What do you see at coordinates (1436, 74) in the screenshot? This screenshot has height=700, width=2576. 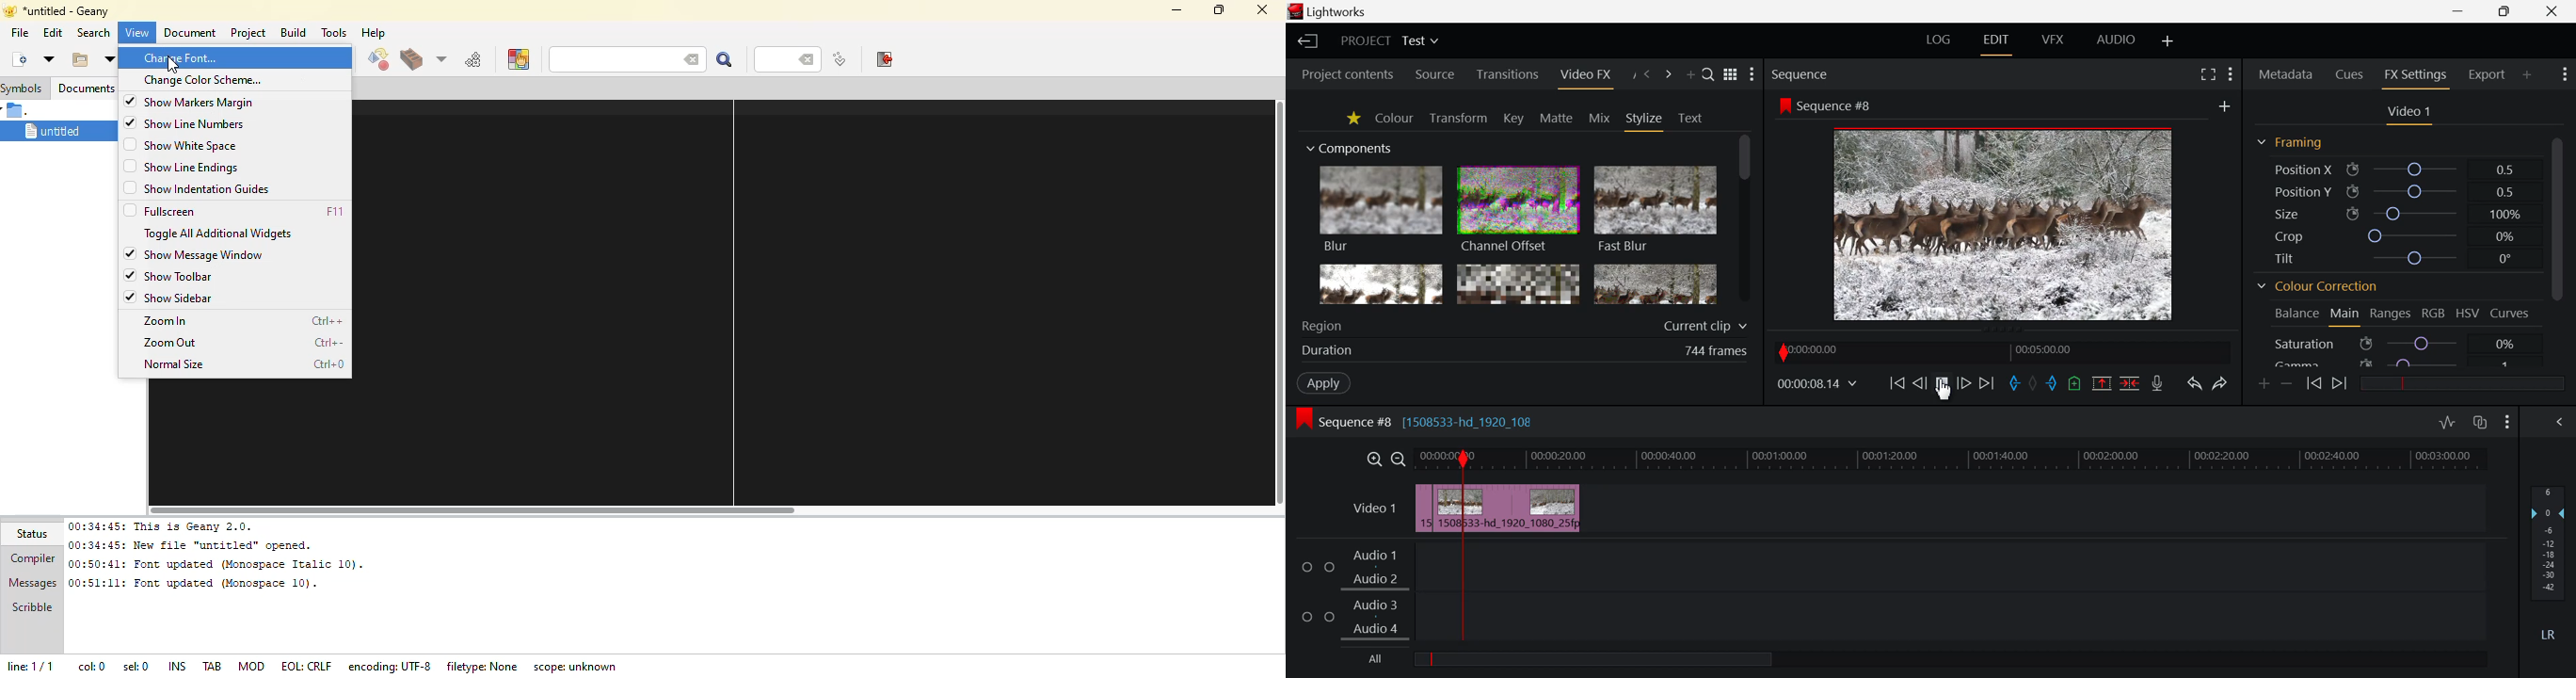 I see `Source` at bounding box center [1436, 74].